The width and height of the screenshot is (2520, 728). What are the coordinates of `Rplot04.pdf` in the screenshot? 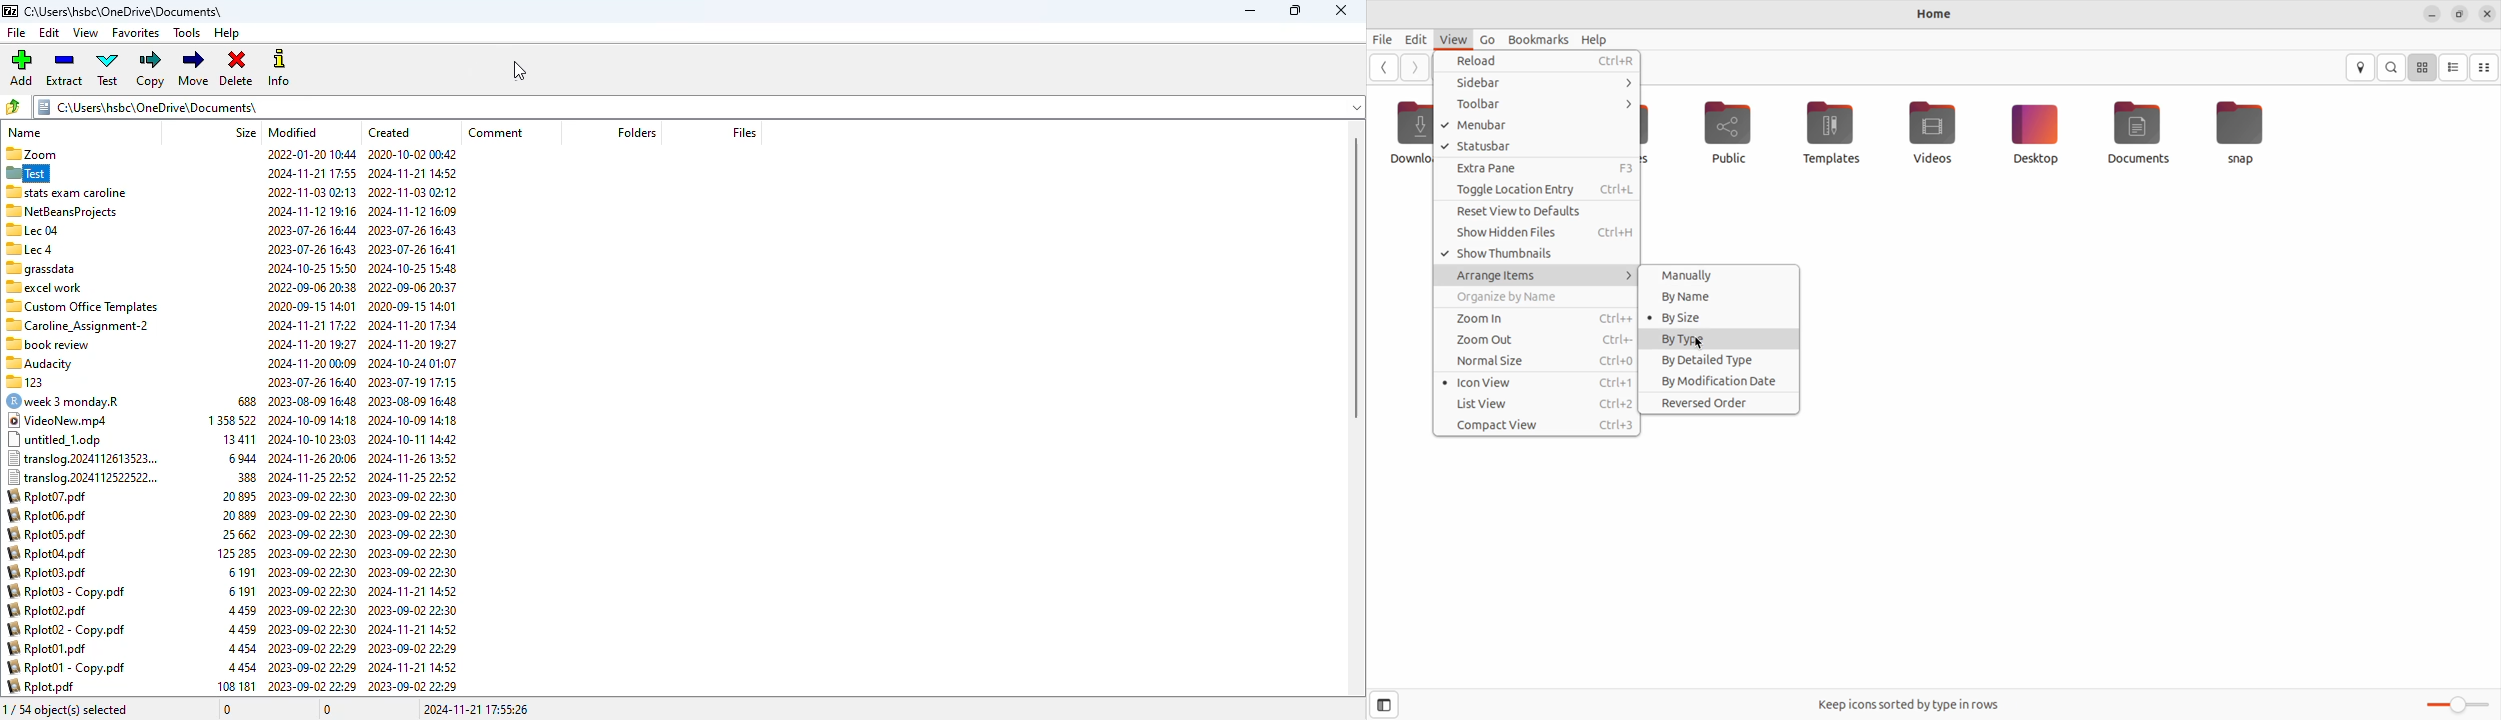 It's located at (47, 553).